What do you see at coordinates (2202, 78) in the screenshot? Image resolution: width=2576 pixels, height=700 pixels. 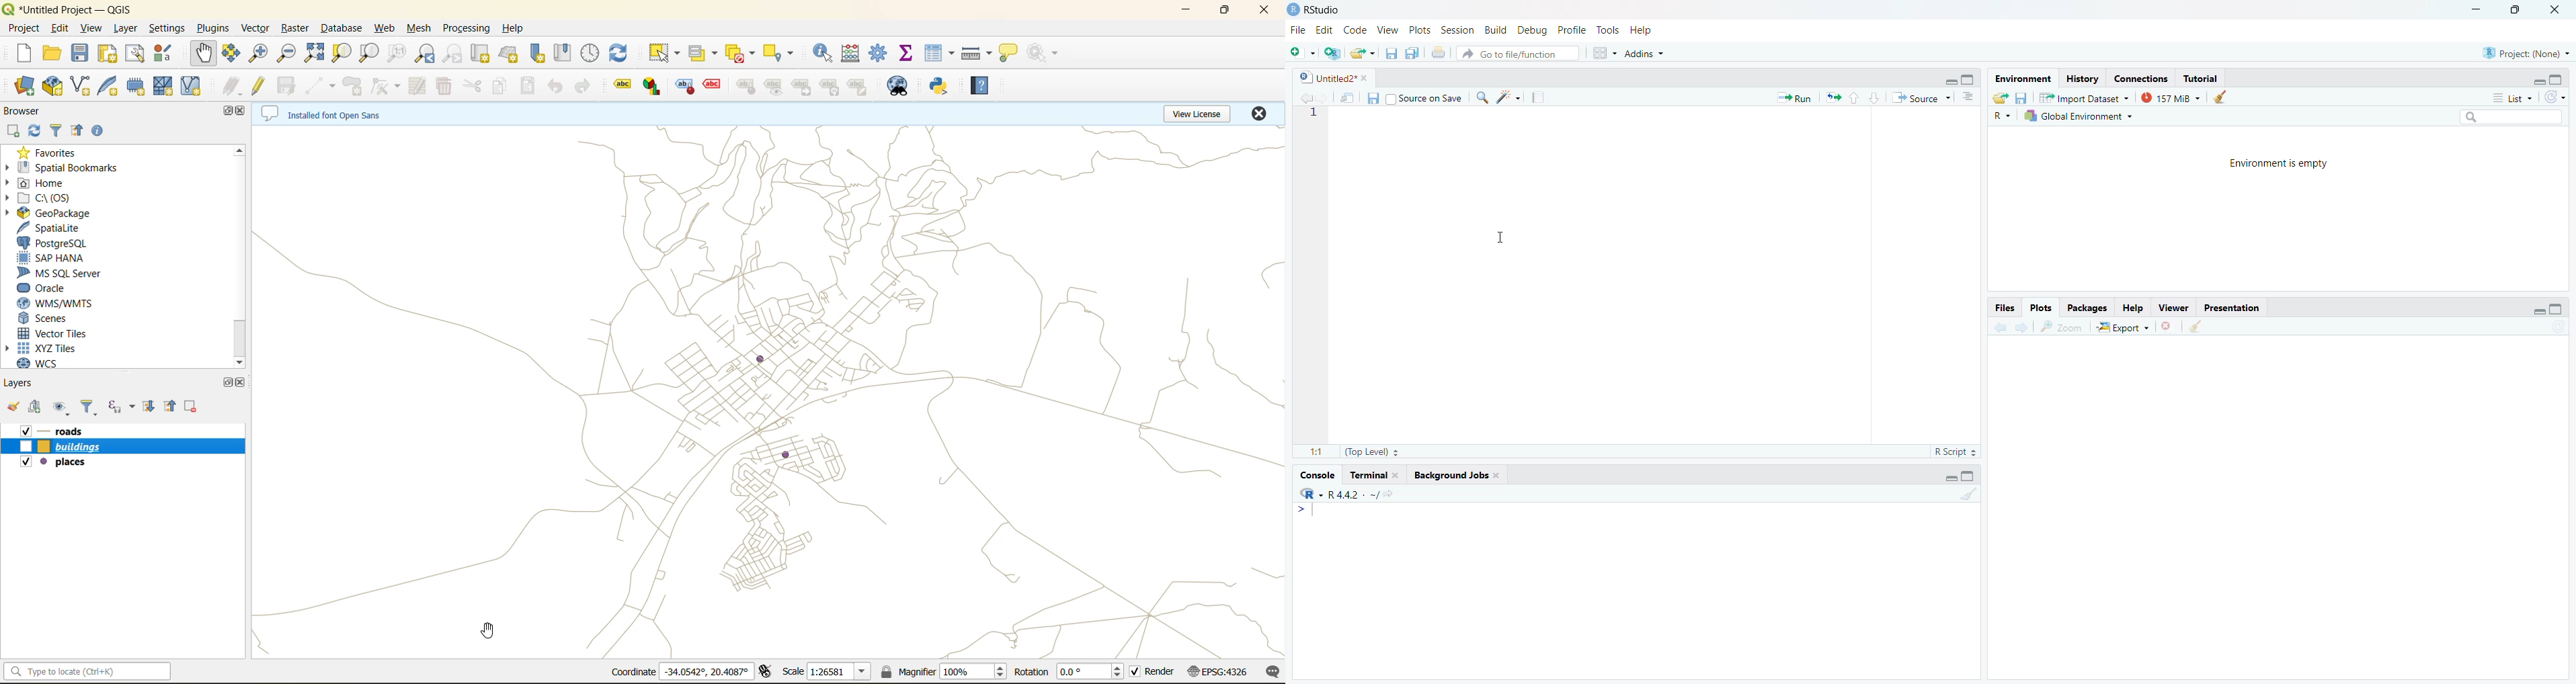 I see `Tutorial` at bounding box center [2202, 78].